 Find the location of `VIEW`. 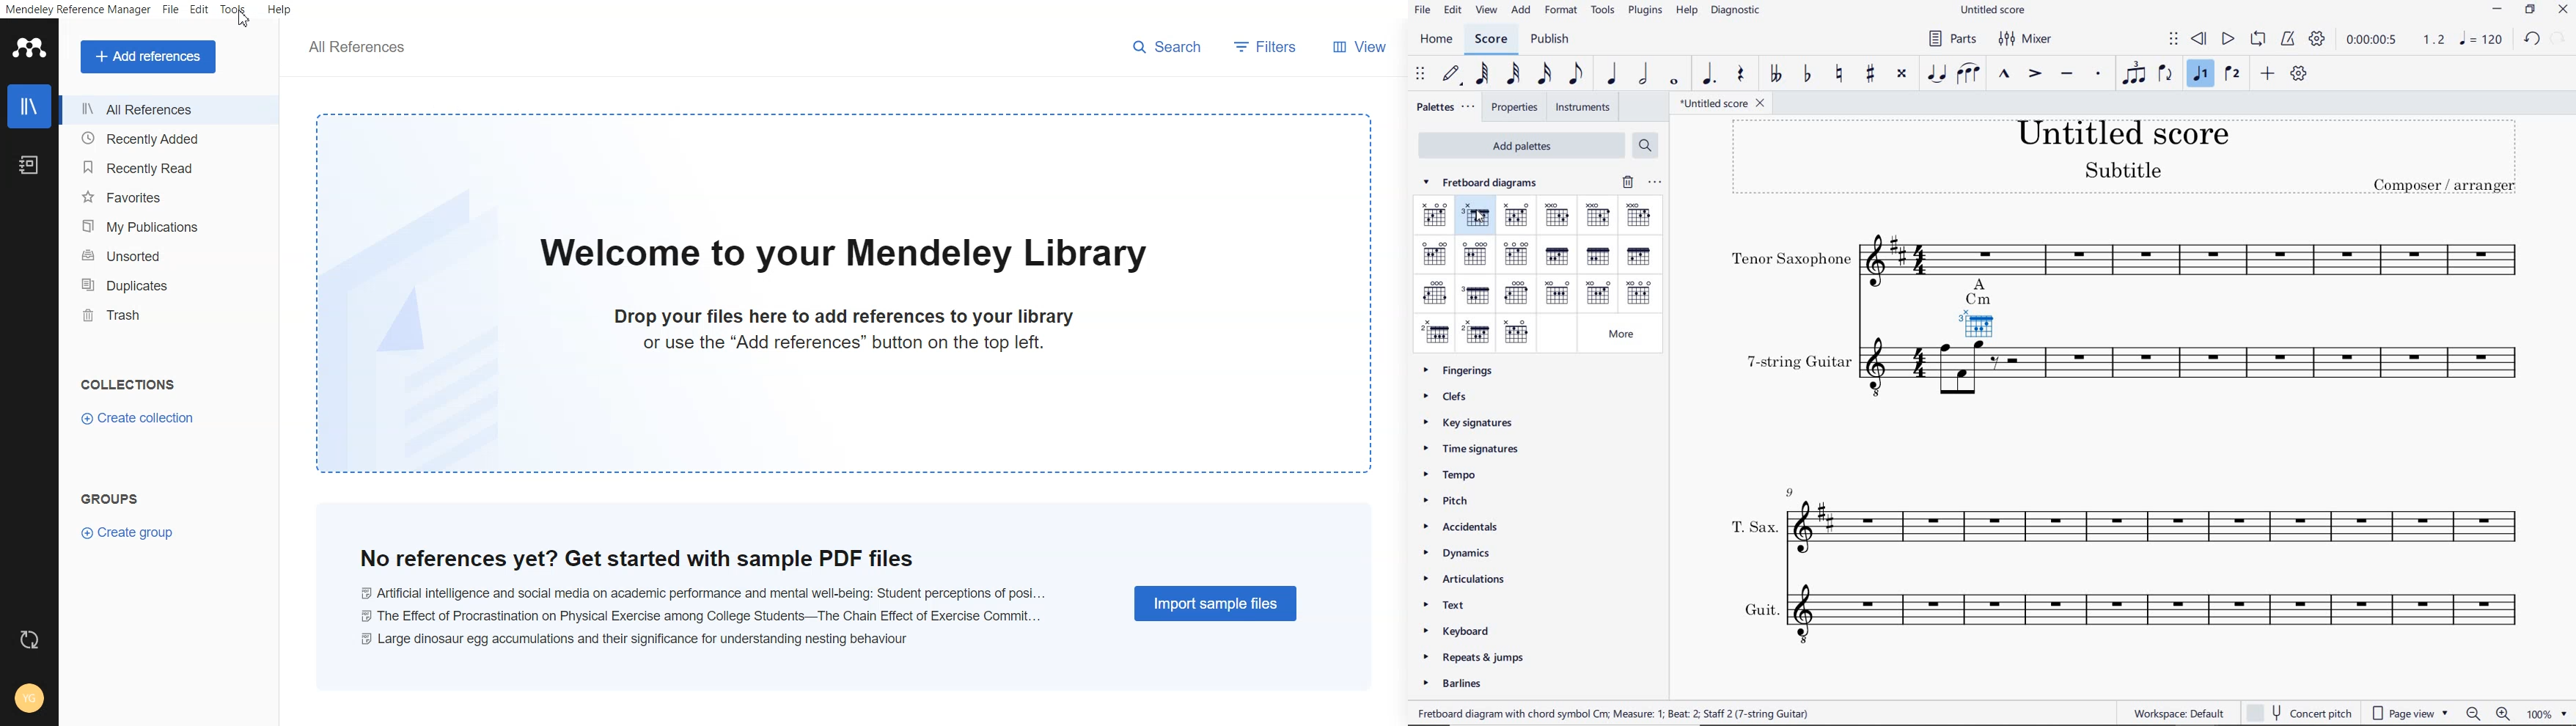

VIEW is located at coordinates (1486, 10).